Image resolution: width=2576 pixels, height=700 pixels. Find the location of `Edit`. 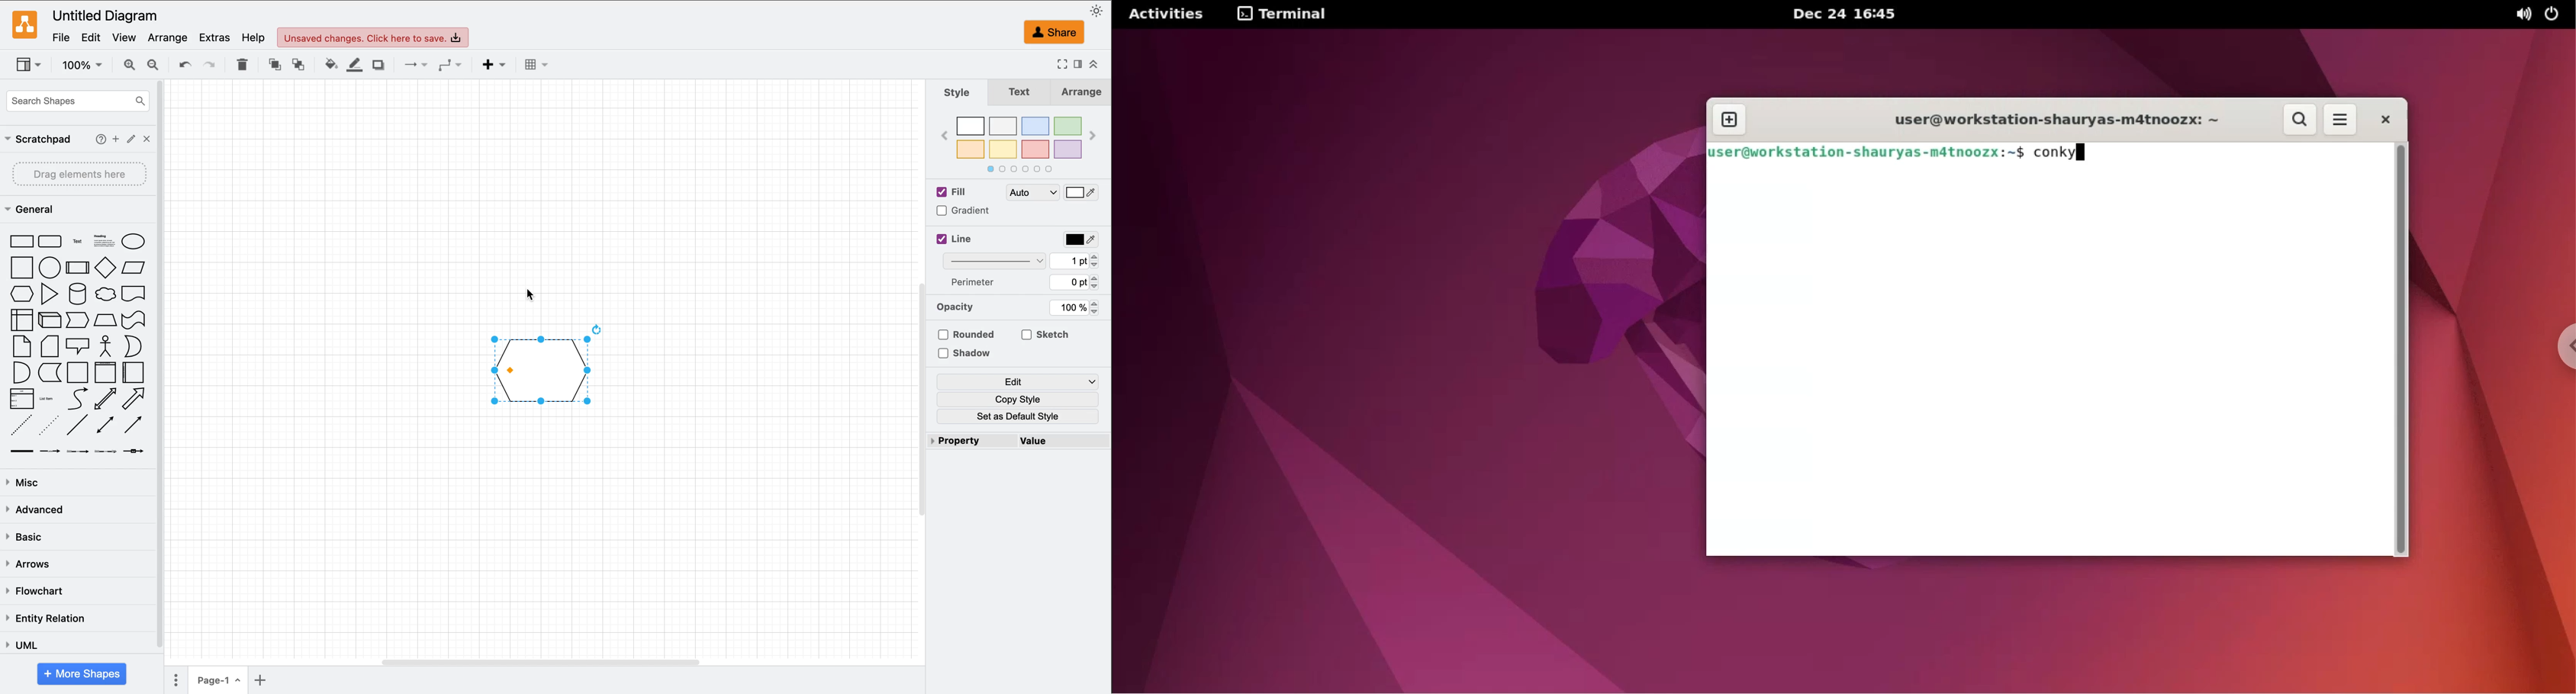

Edit is located at coordinates (1023, 380).